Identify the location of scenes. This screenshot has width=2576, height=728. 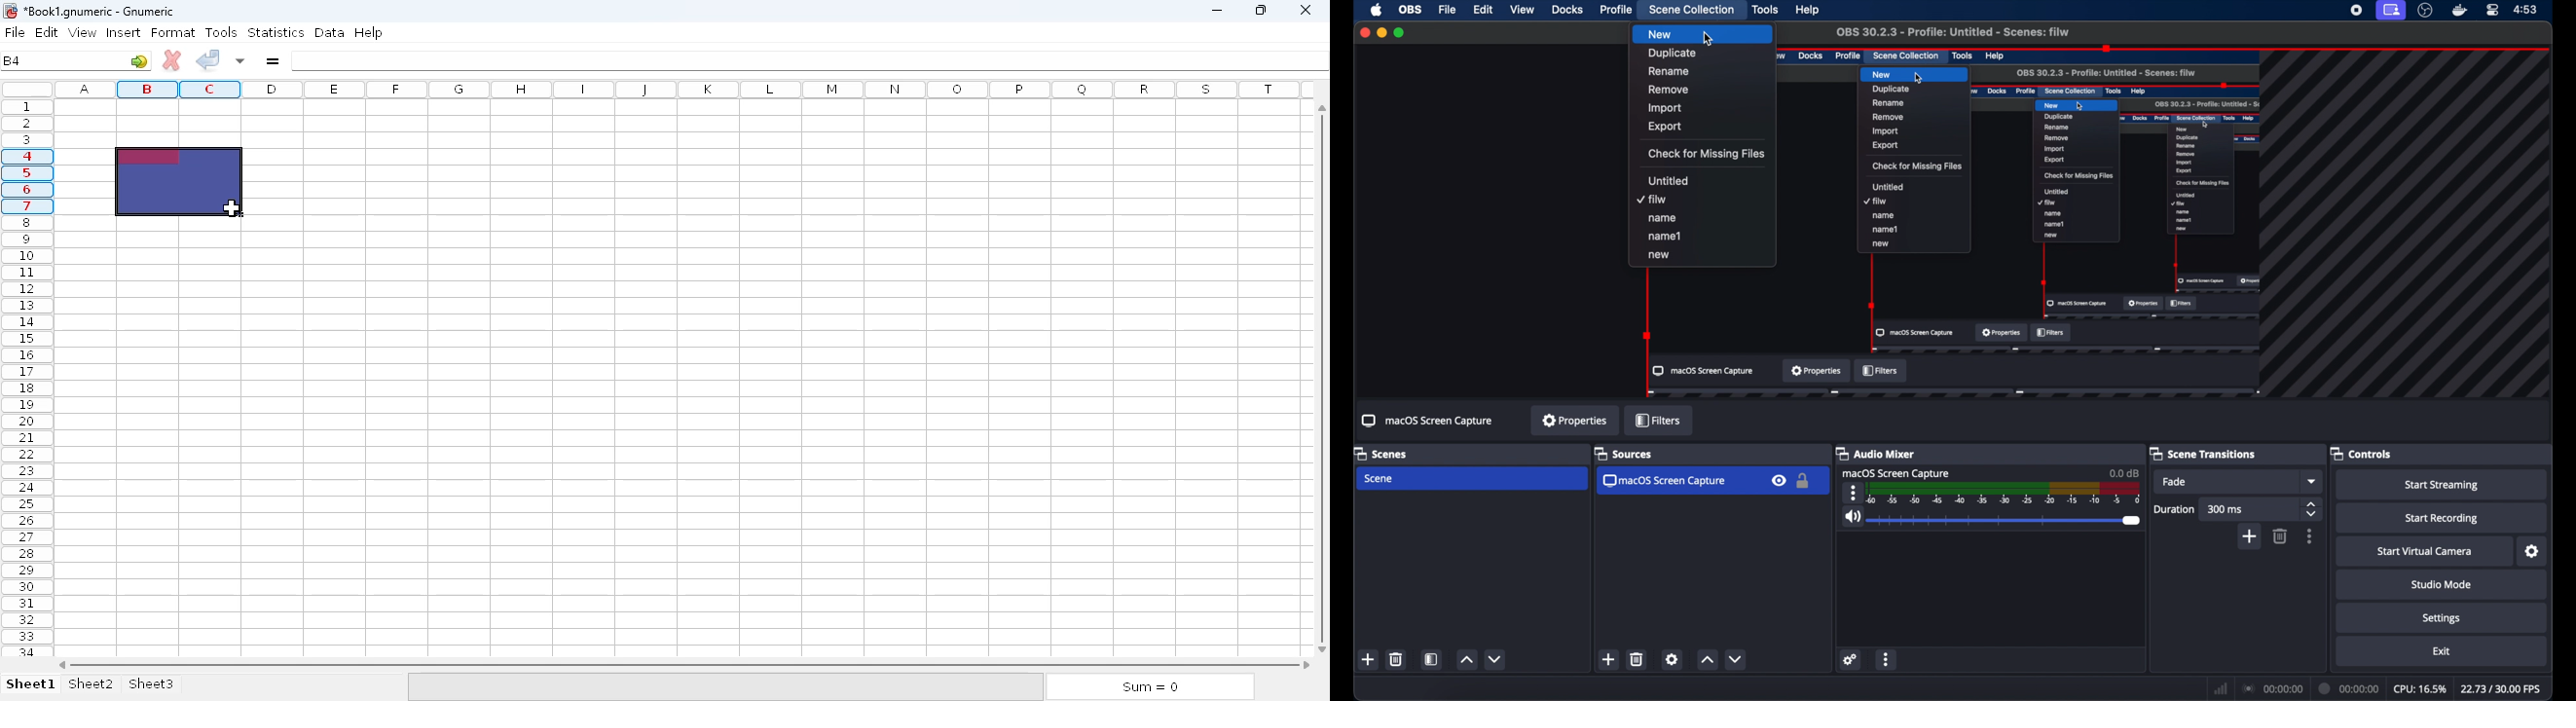
(1382, 453).